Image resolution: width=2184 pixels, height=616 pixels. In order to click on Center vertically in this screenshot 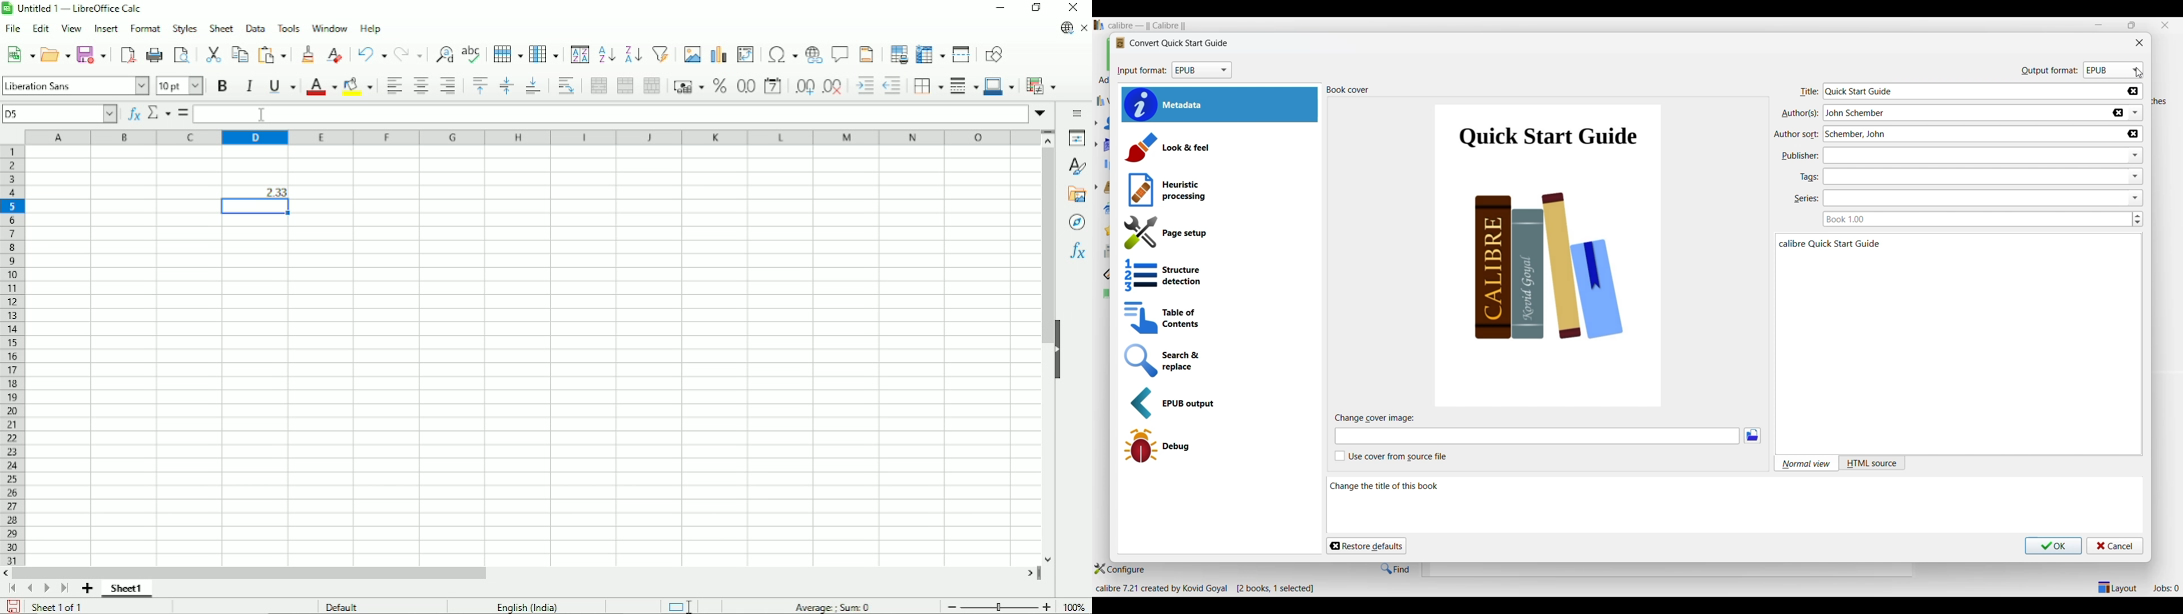, I will do `click(507, 86)`.